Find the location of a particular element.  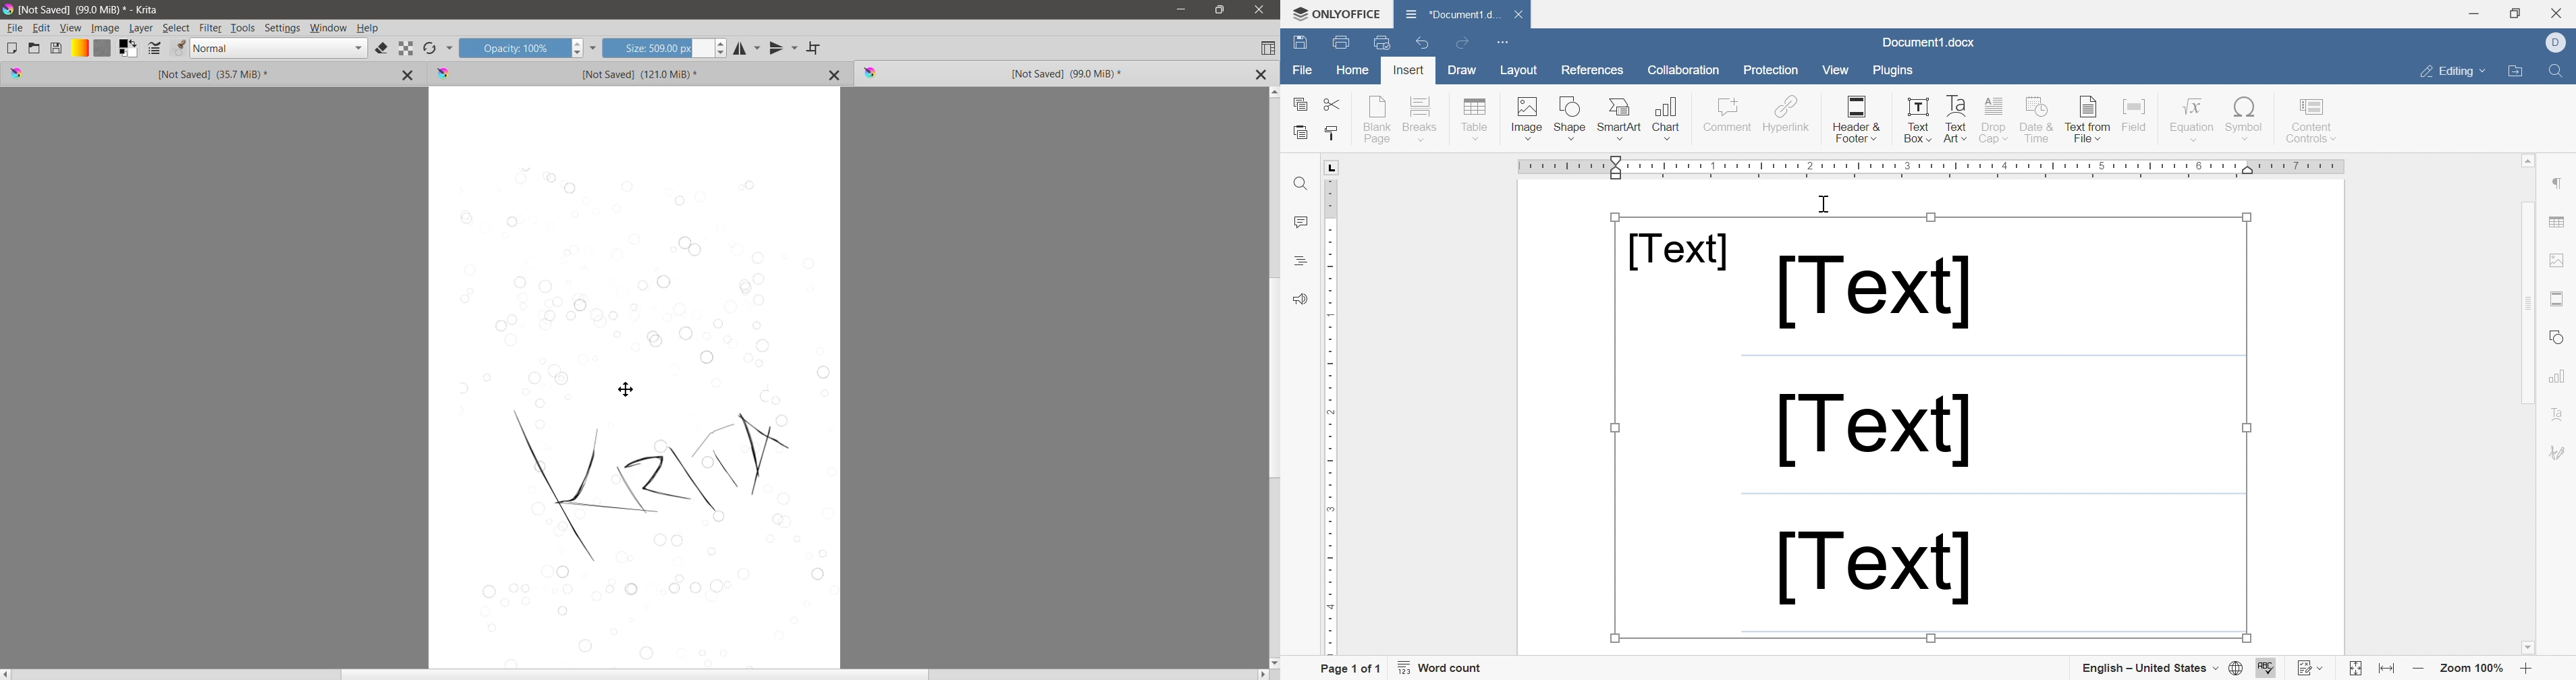

Text box is located at coordinates (1921, 122).